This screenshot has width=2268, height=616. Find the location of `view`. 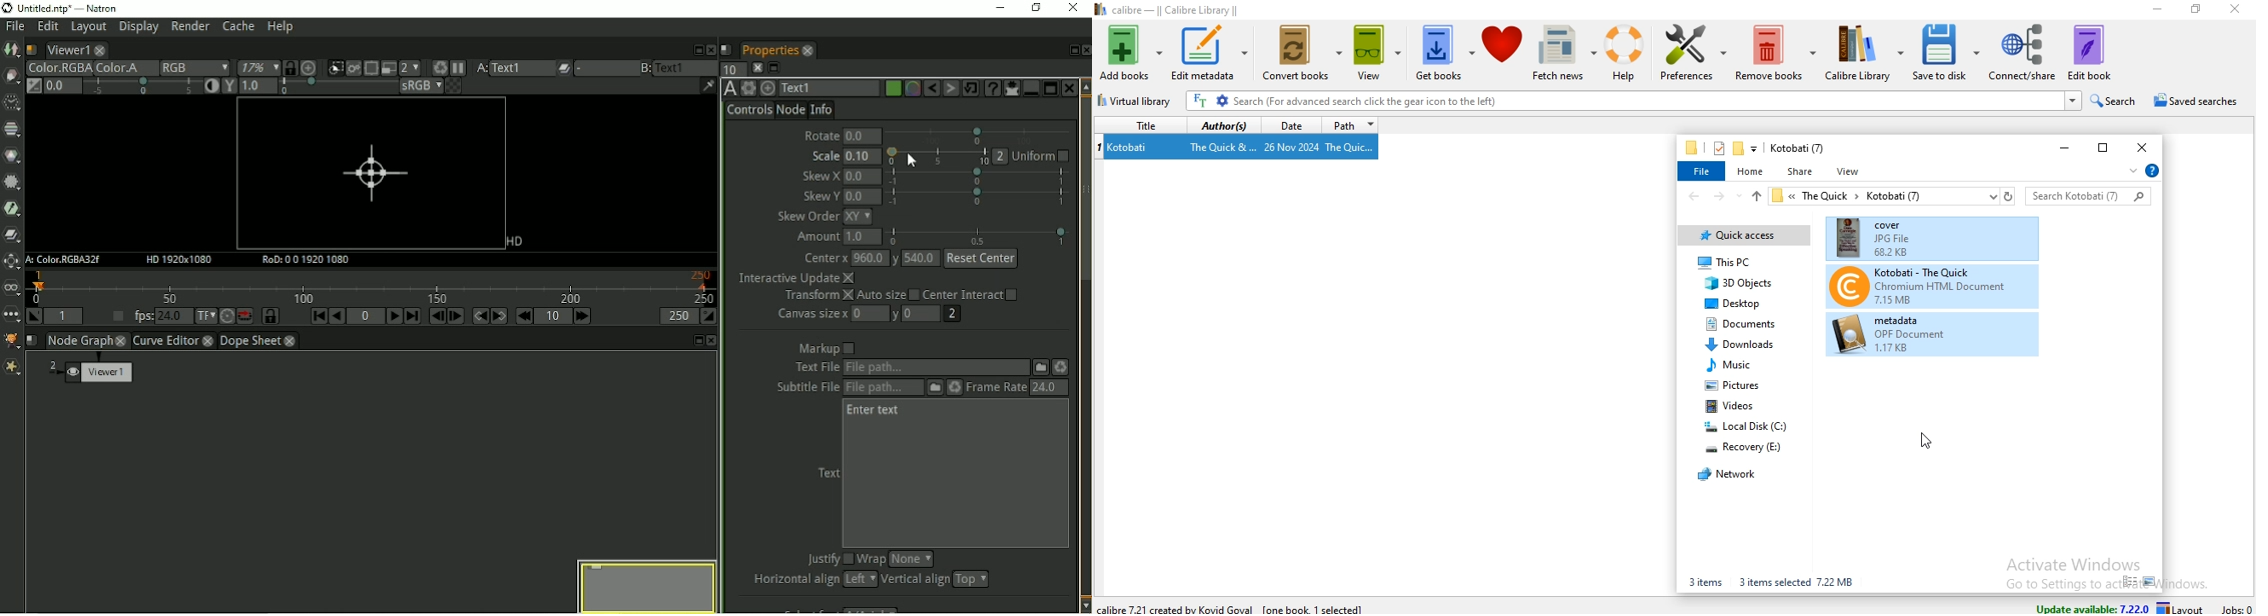

view is located at coordinates (1379, 54).